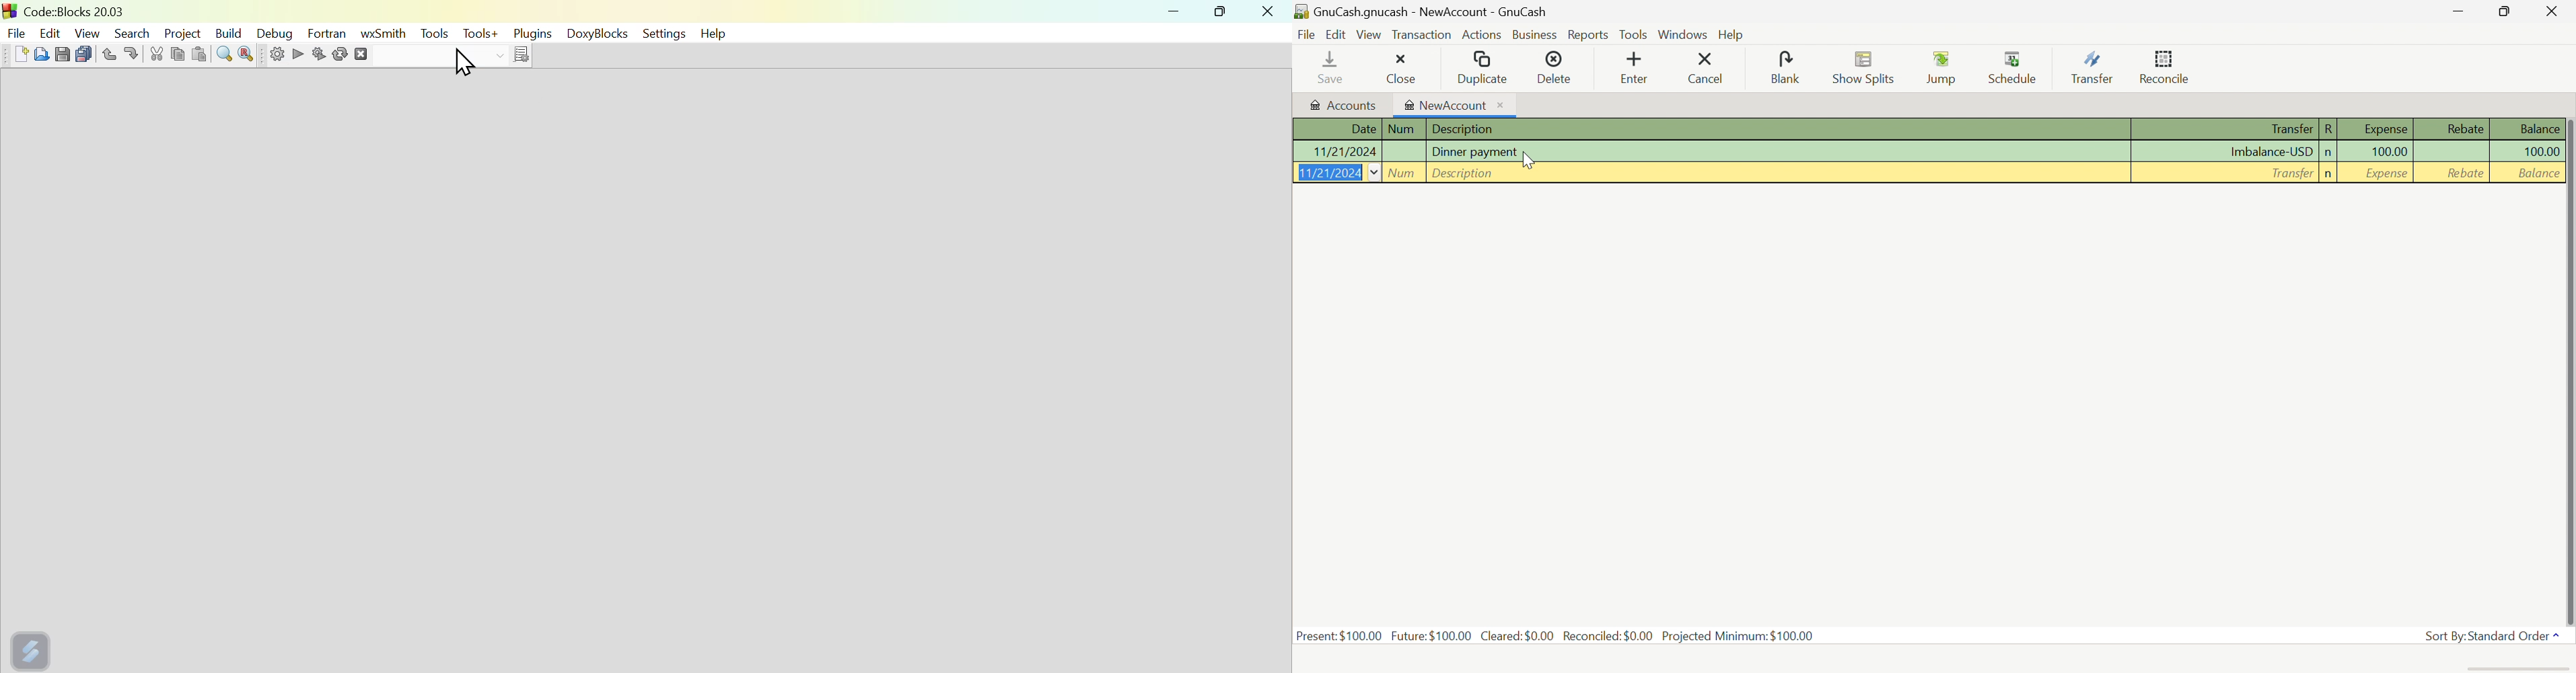 This screenshot has height=700, width=2576. Describe the element at coordinates (1788, 68) in the screenshot. I see `Blank` at that location.